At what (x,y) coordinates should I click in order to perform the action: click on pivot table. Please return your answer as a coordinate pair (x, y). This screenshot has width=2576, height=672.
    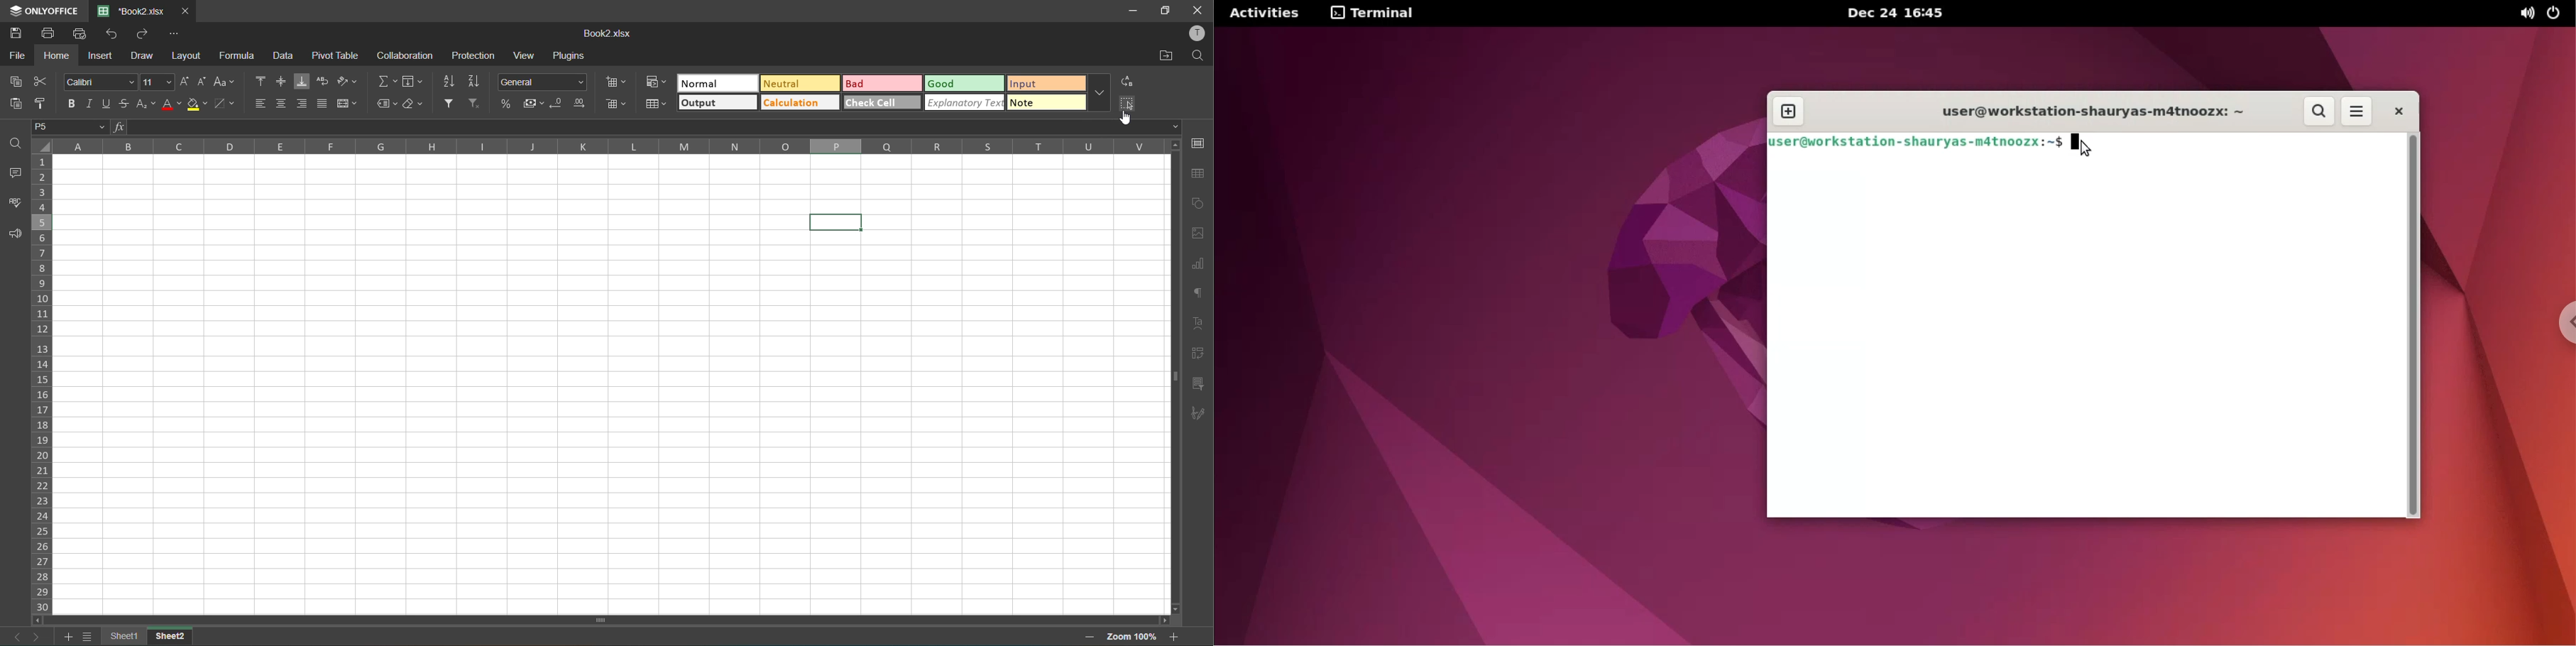
    Looking at the image, I should click on (1199, 355).